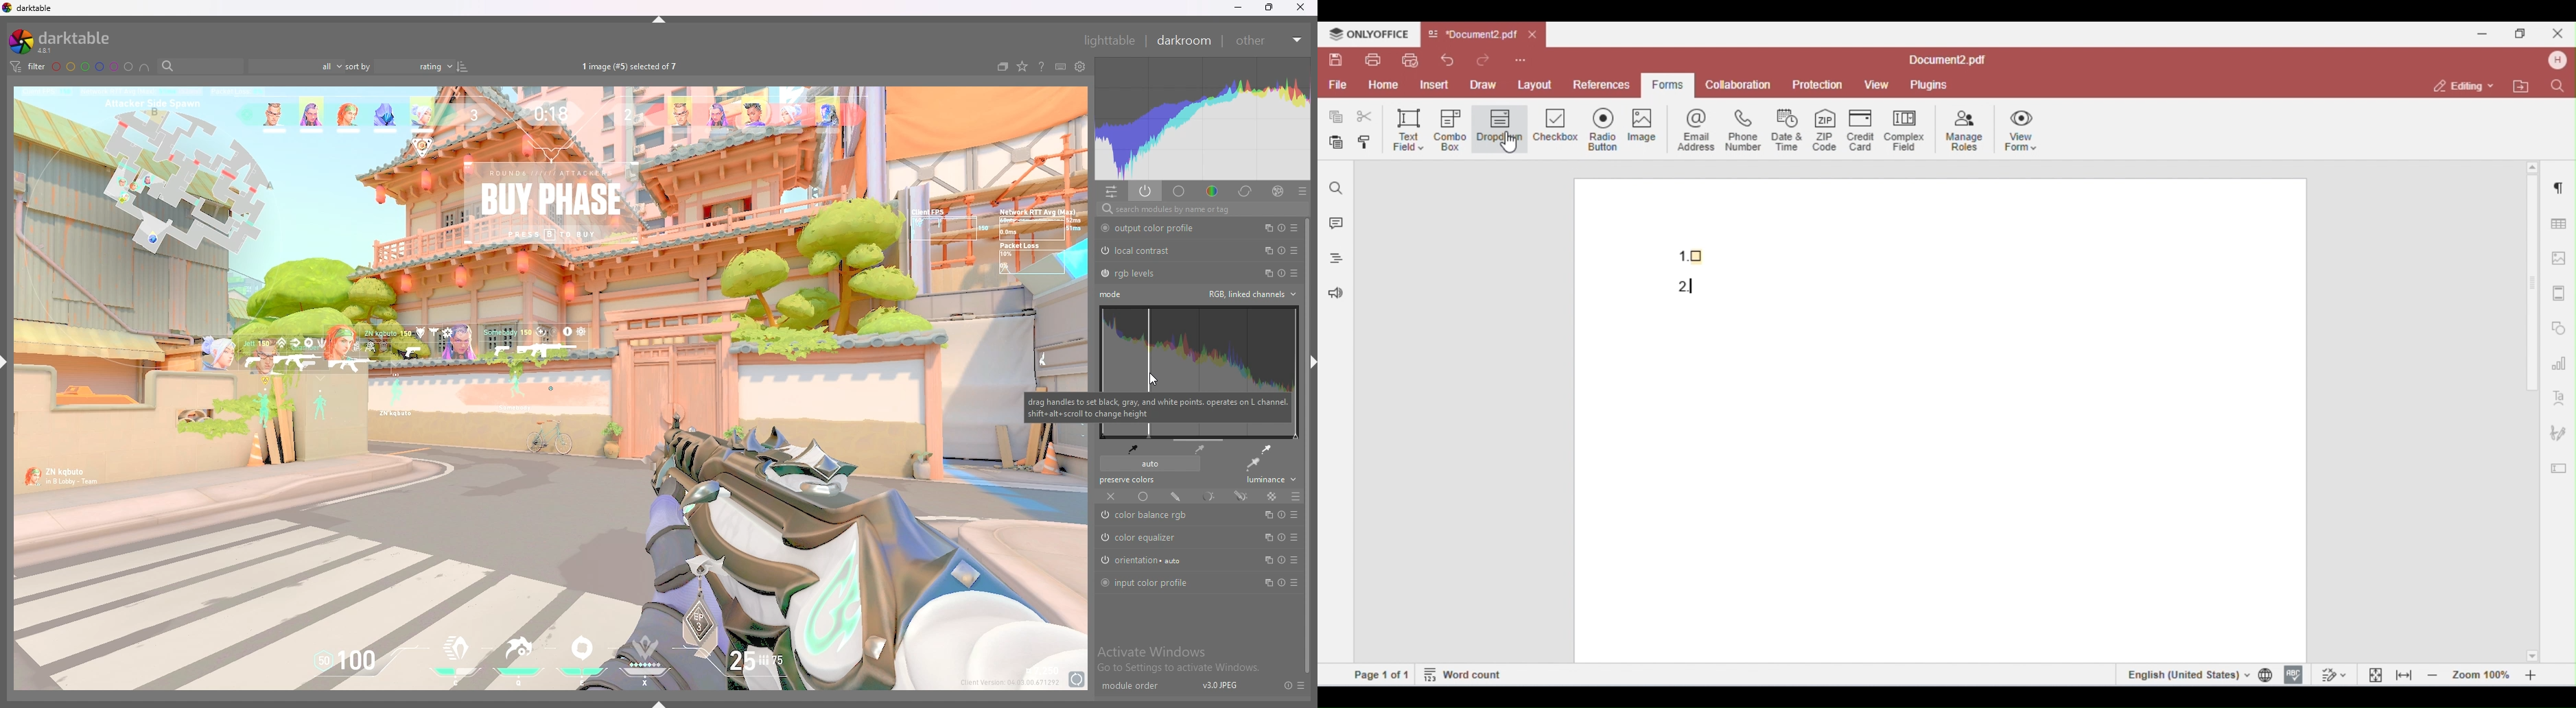 The image size is (2576, 728). I want to click on collapse grouped images, so click(1003, 67).